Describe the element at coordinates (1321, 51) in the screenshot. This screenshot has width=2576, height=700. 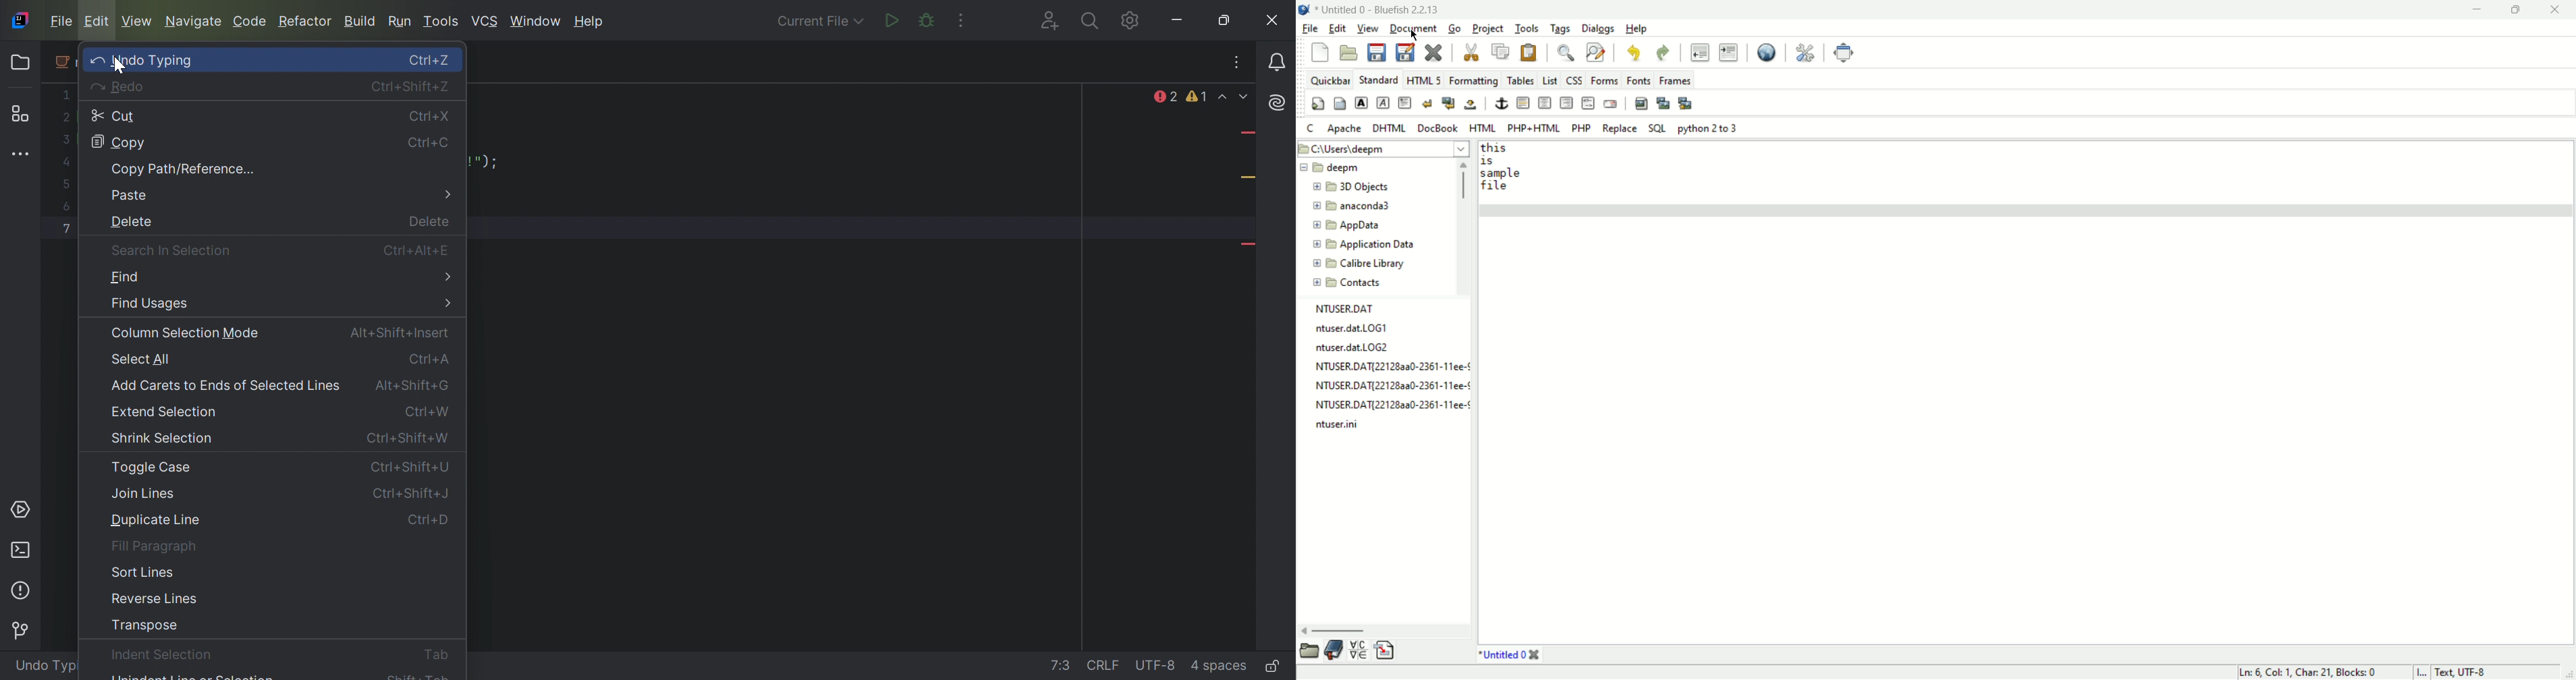
I see `new` at that location.